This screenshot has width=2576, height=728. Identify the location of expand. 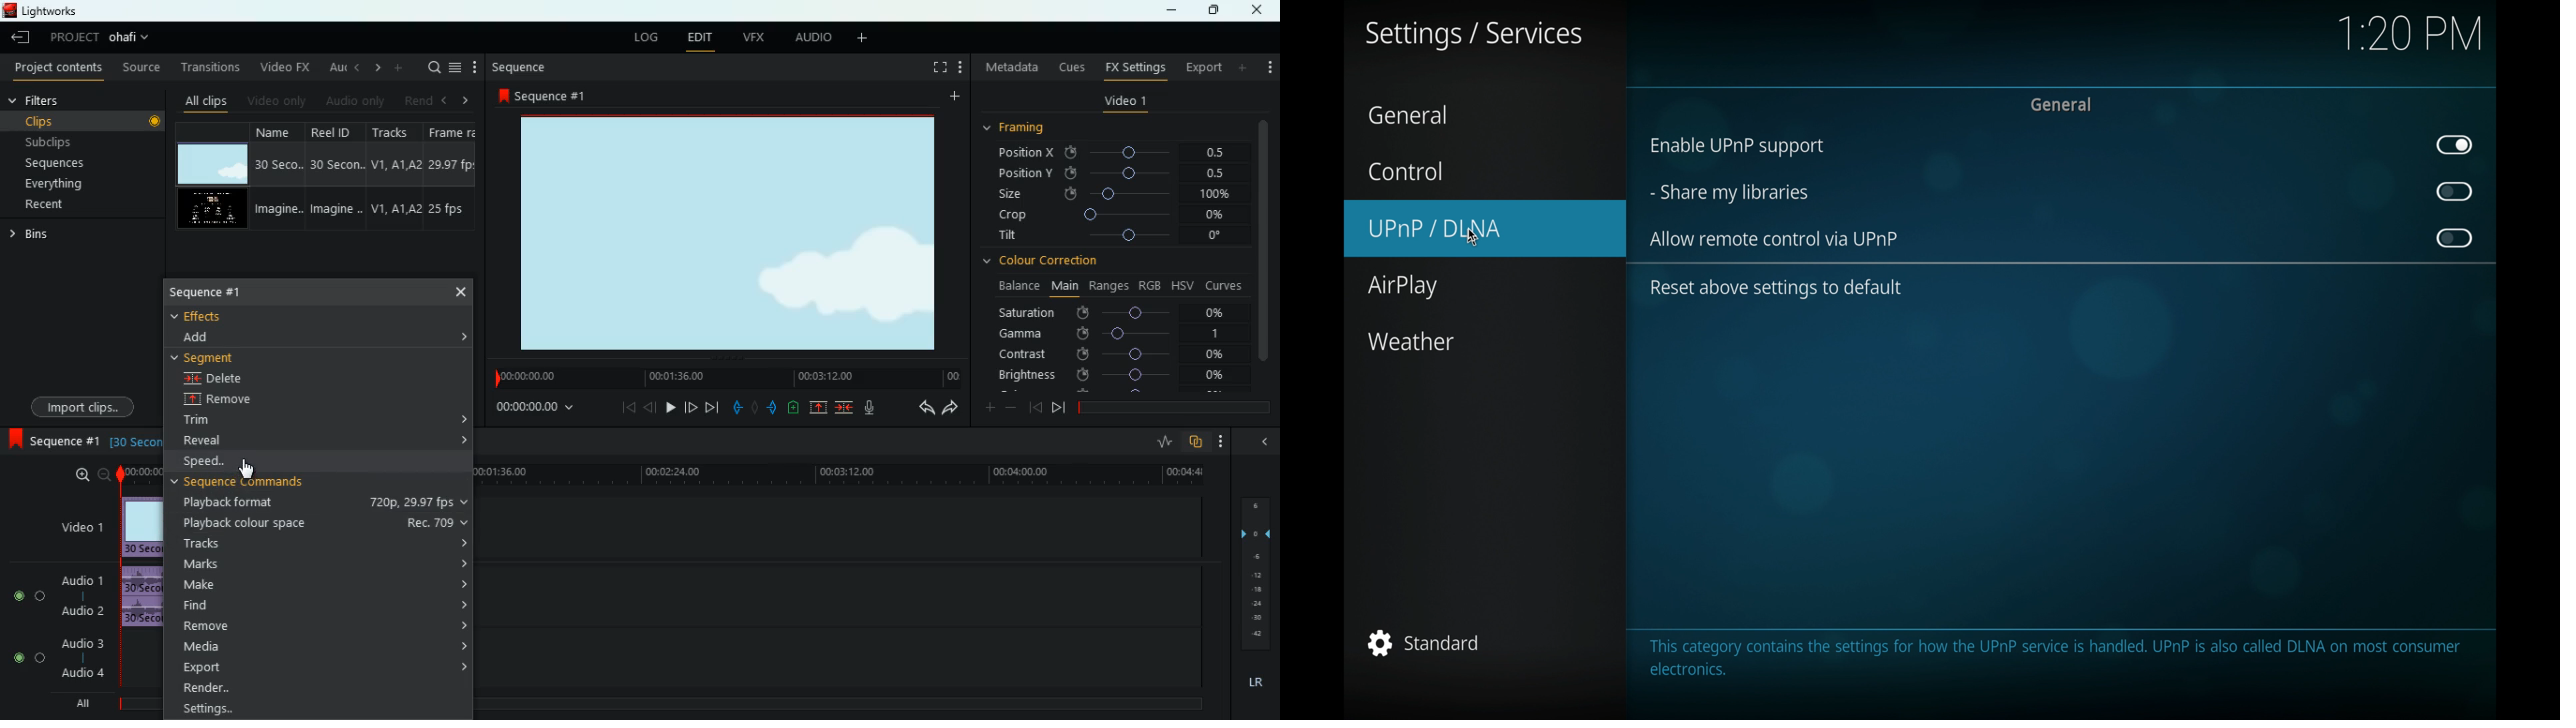
(462, 625).